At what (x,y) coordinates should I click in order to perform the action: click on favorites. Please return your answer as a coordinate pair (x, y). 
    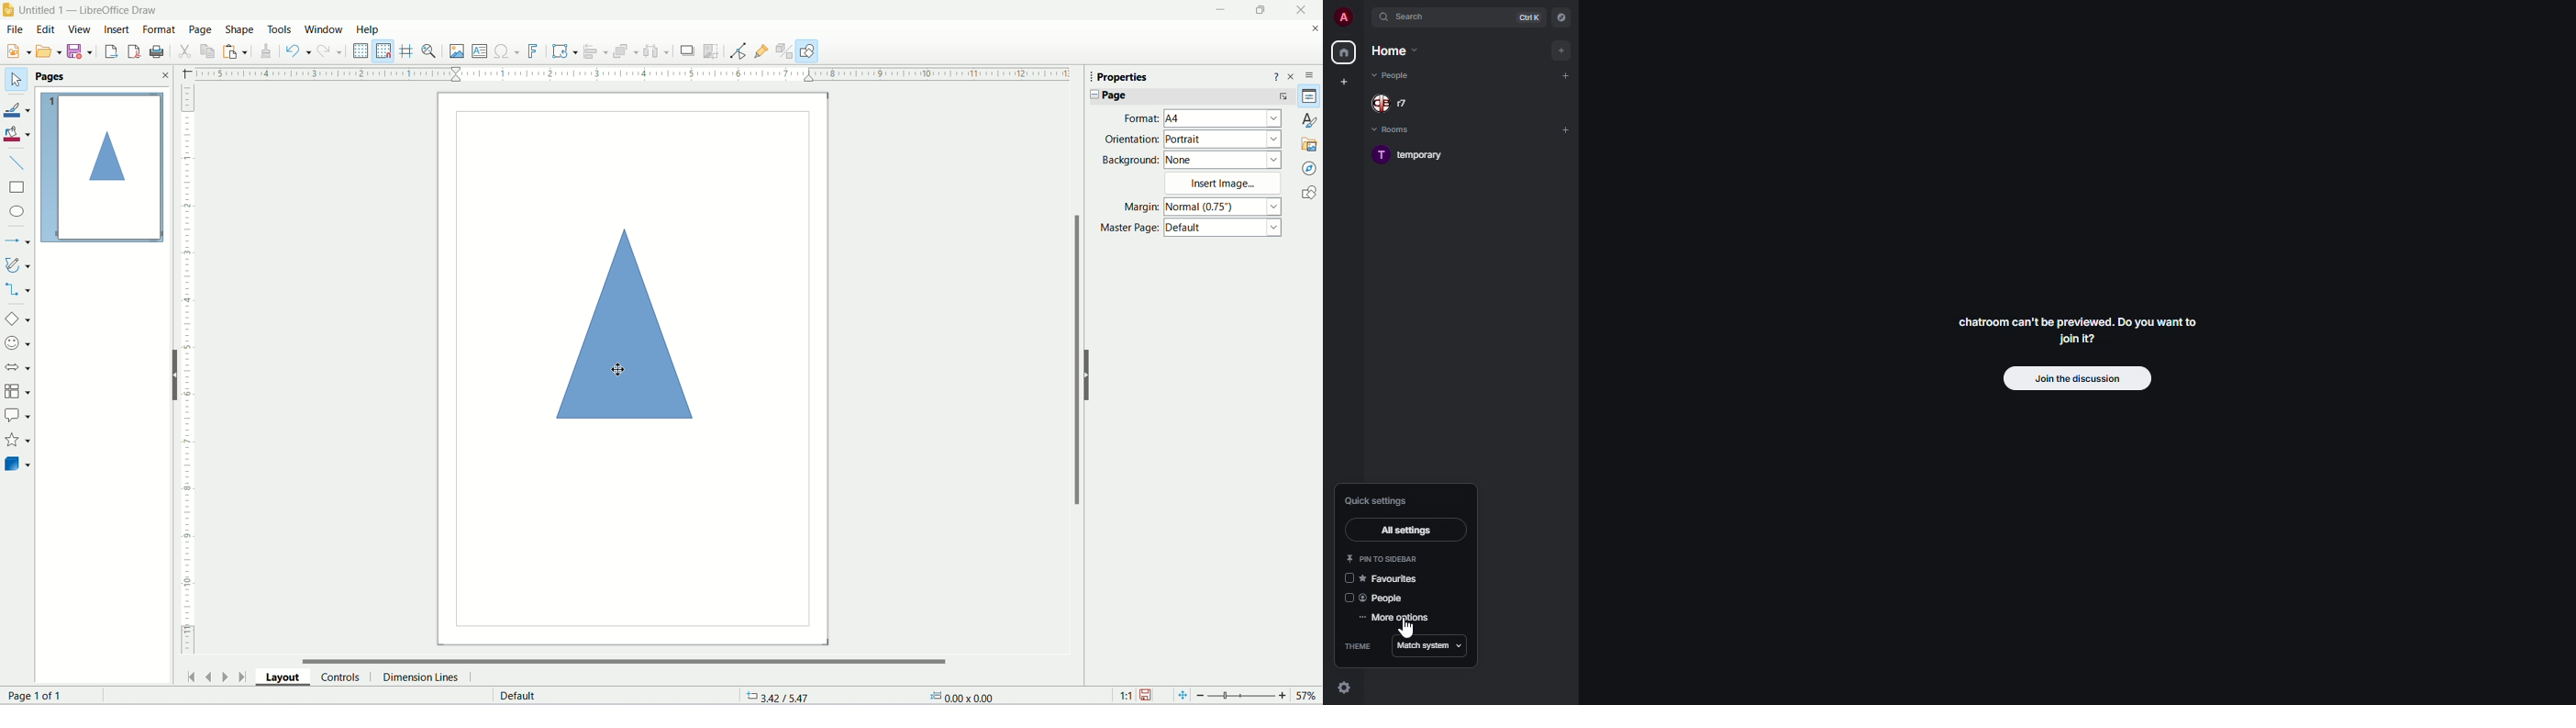
    Looking at the image, I should click on (1388, 579).